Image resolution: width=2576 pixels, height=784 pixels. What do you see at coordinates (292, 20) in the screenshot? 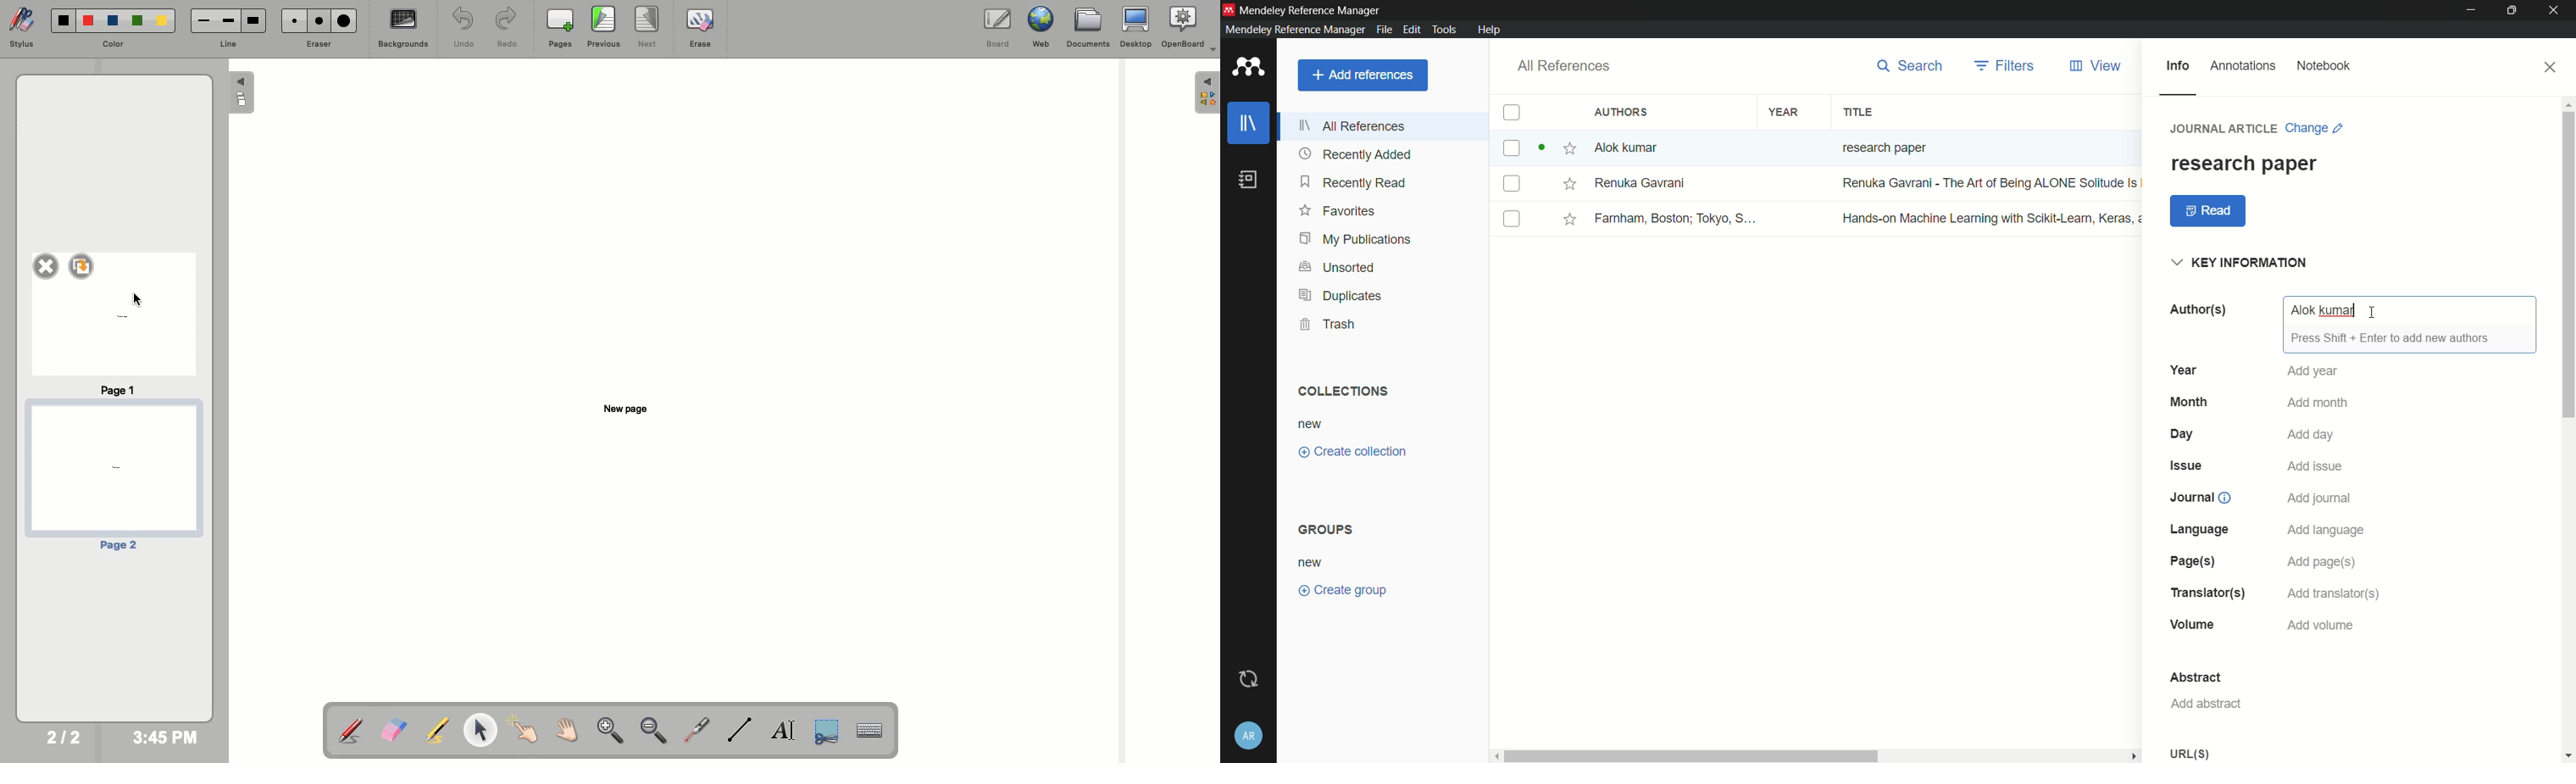
I see `Small eraser` at bounding box center [292, 20].